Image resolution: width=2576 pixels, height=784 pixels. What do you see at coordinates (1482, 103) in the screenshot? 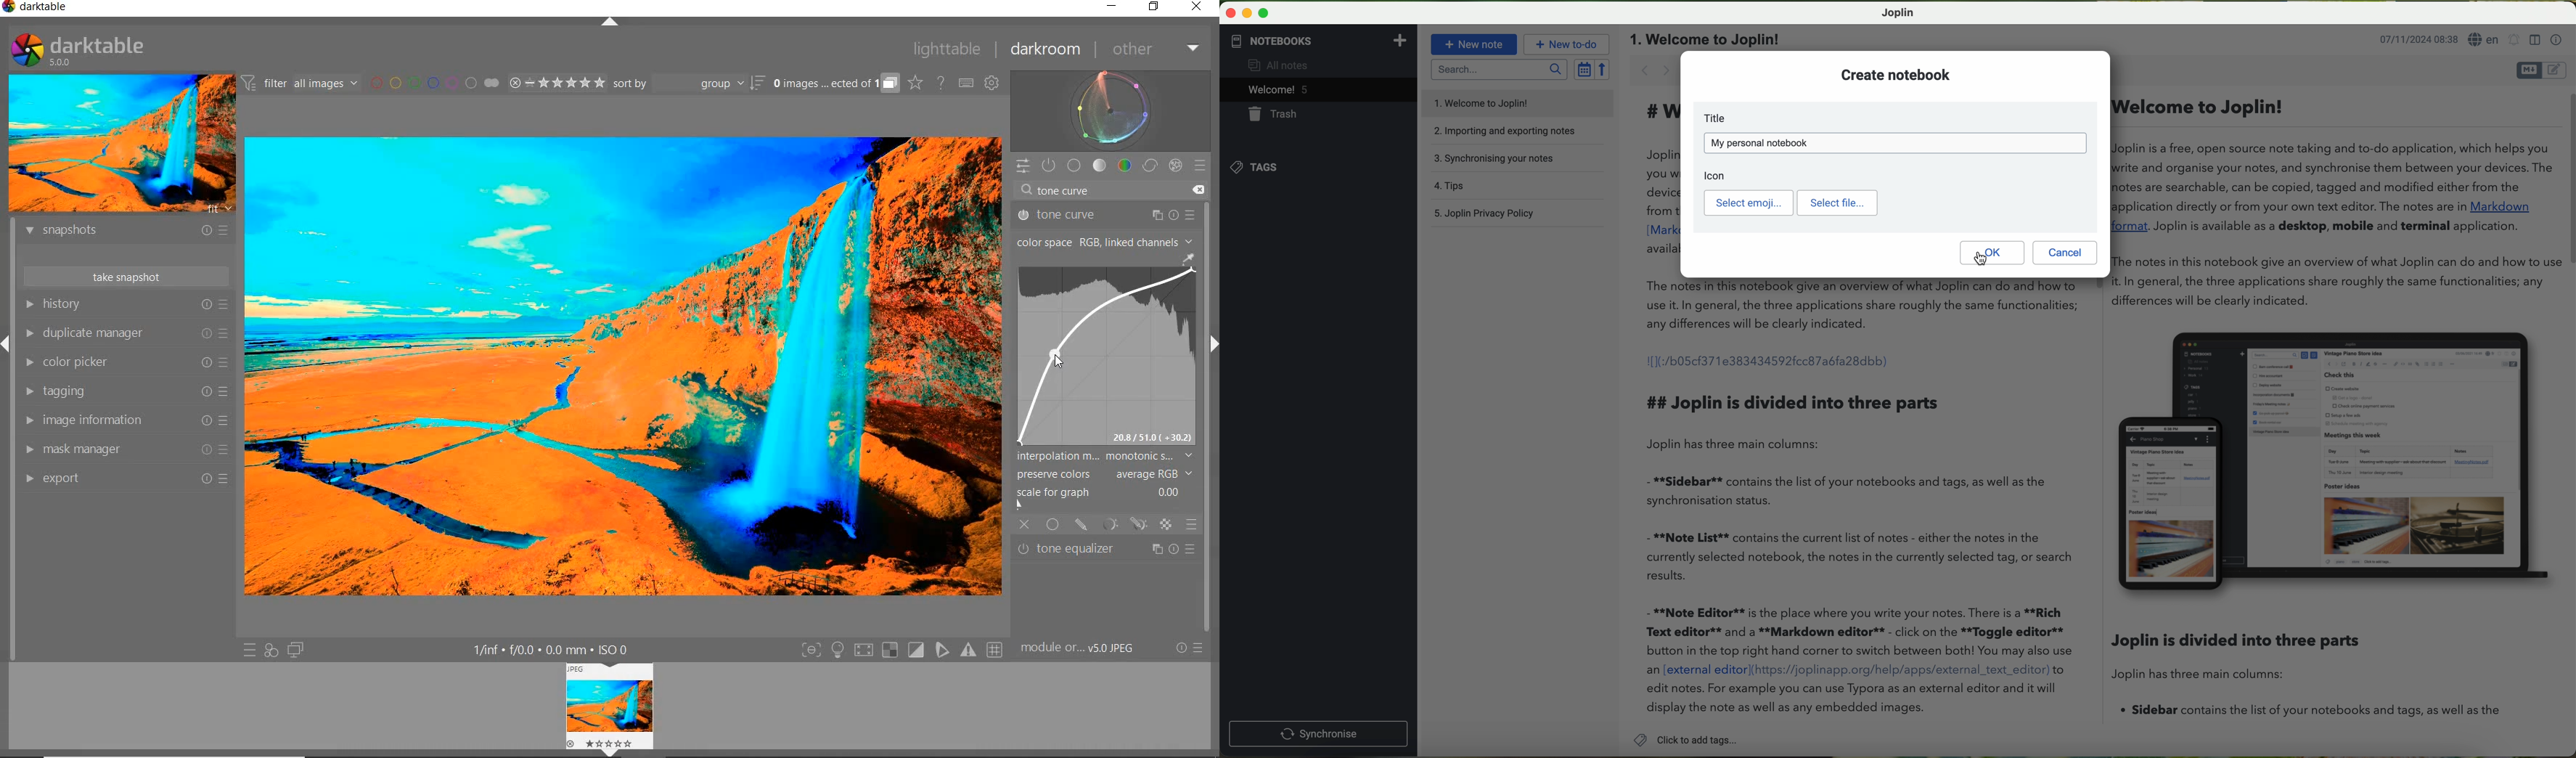
I see `welcome to Joplin` at bounding box center [1482, 103].